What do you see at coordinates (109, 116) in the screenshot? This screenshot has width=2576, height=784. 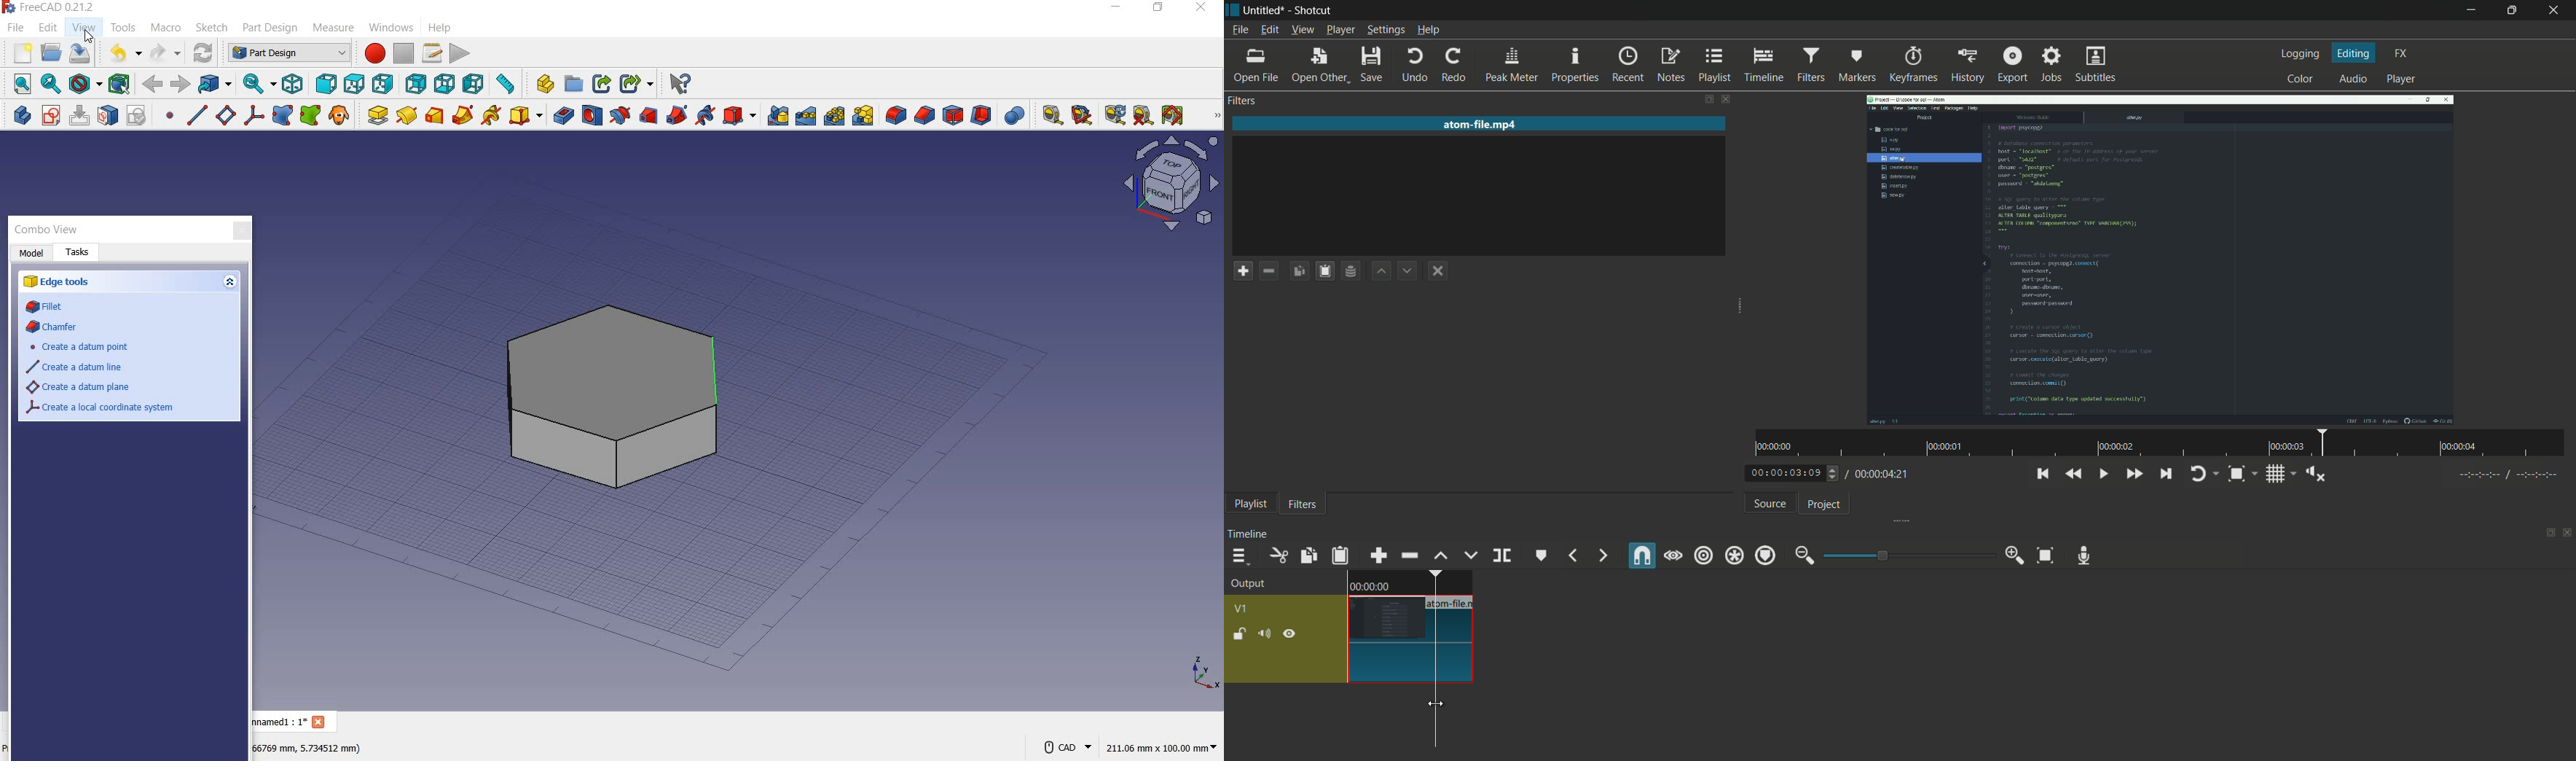 I see `map sketch to face` at bounding box center [109, 116].